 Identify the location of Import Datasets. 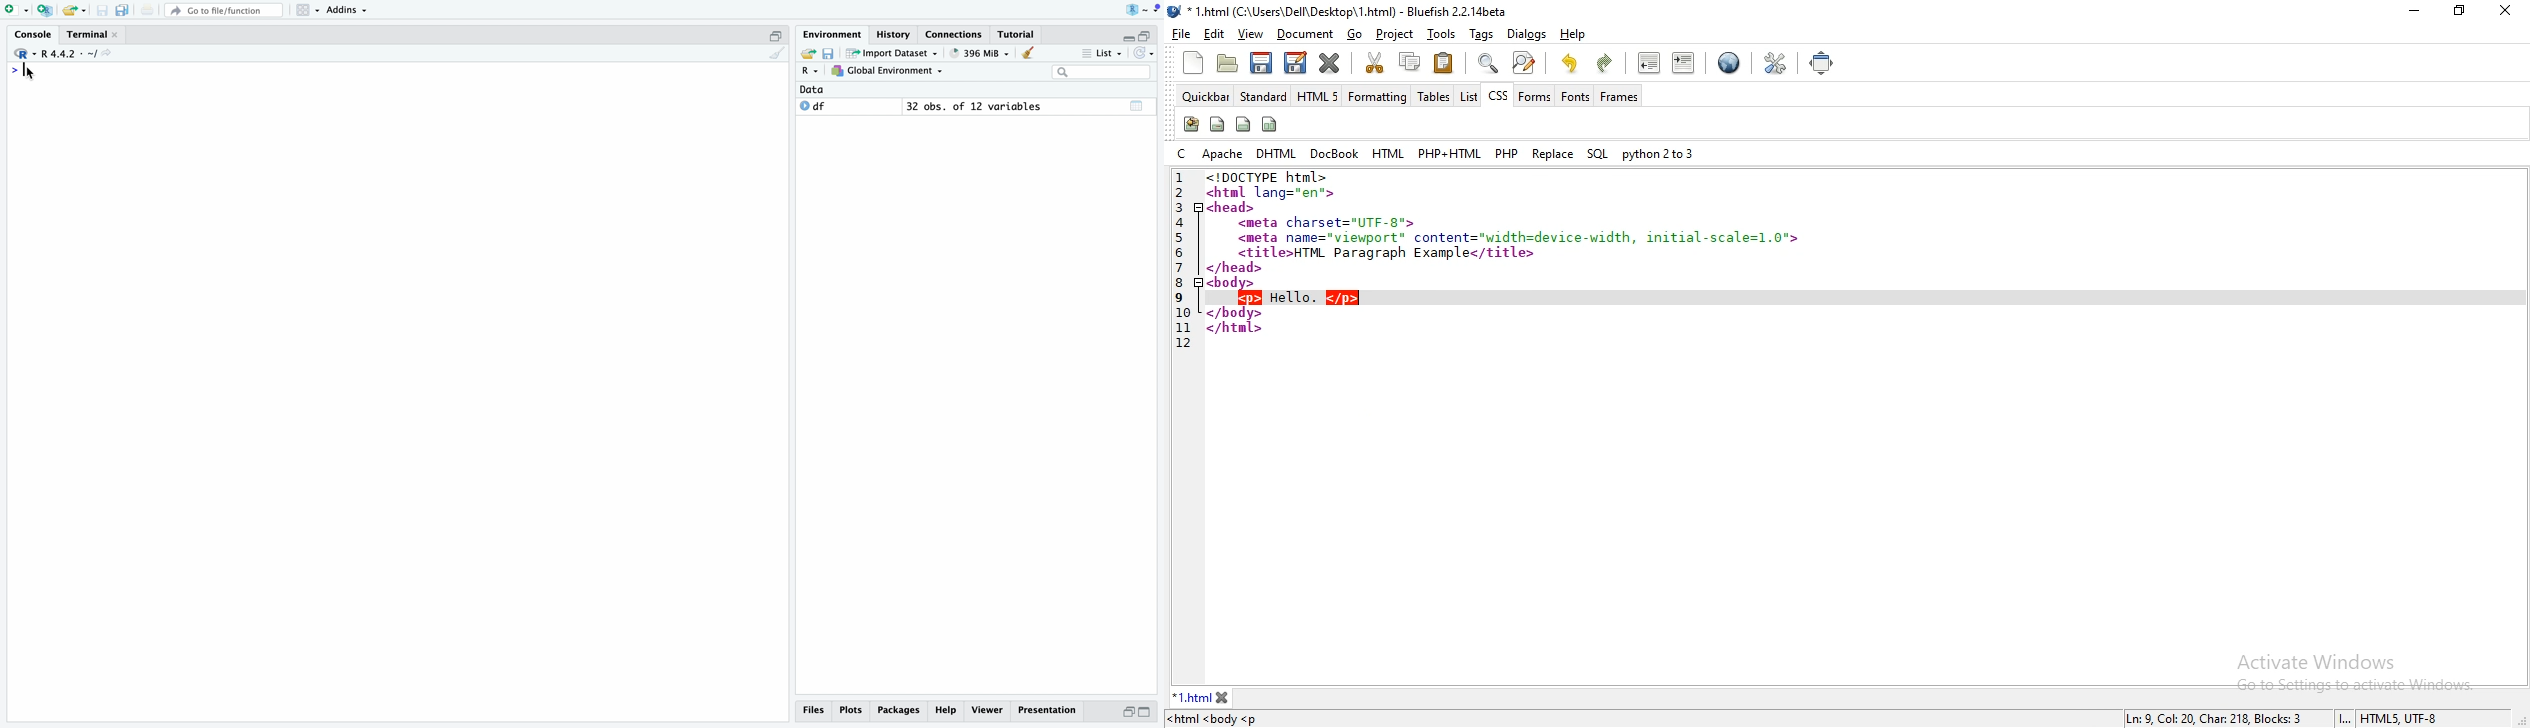
(893, 53).